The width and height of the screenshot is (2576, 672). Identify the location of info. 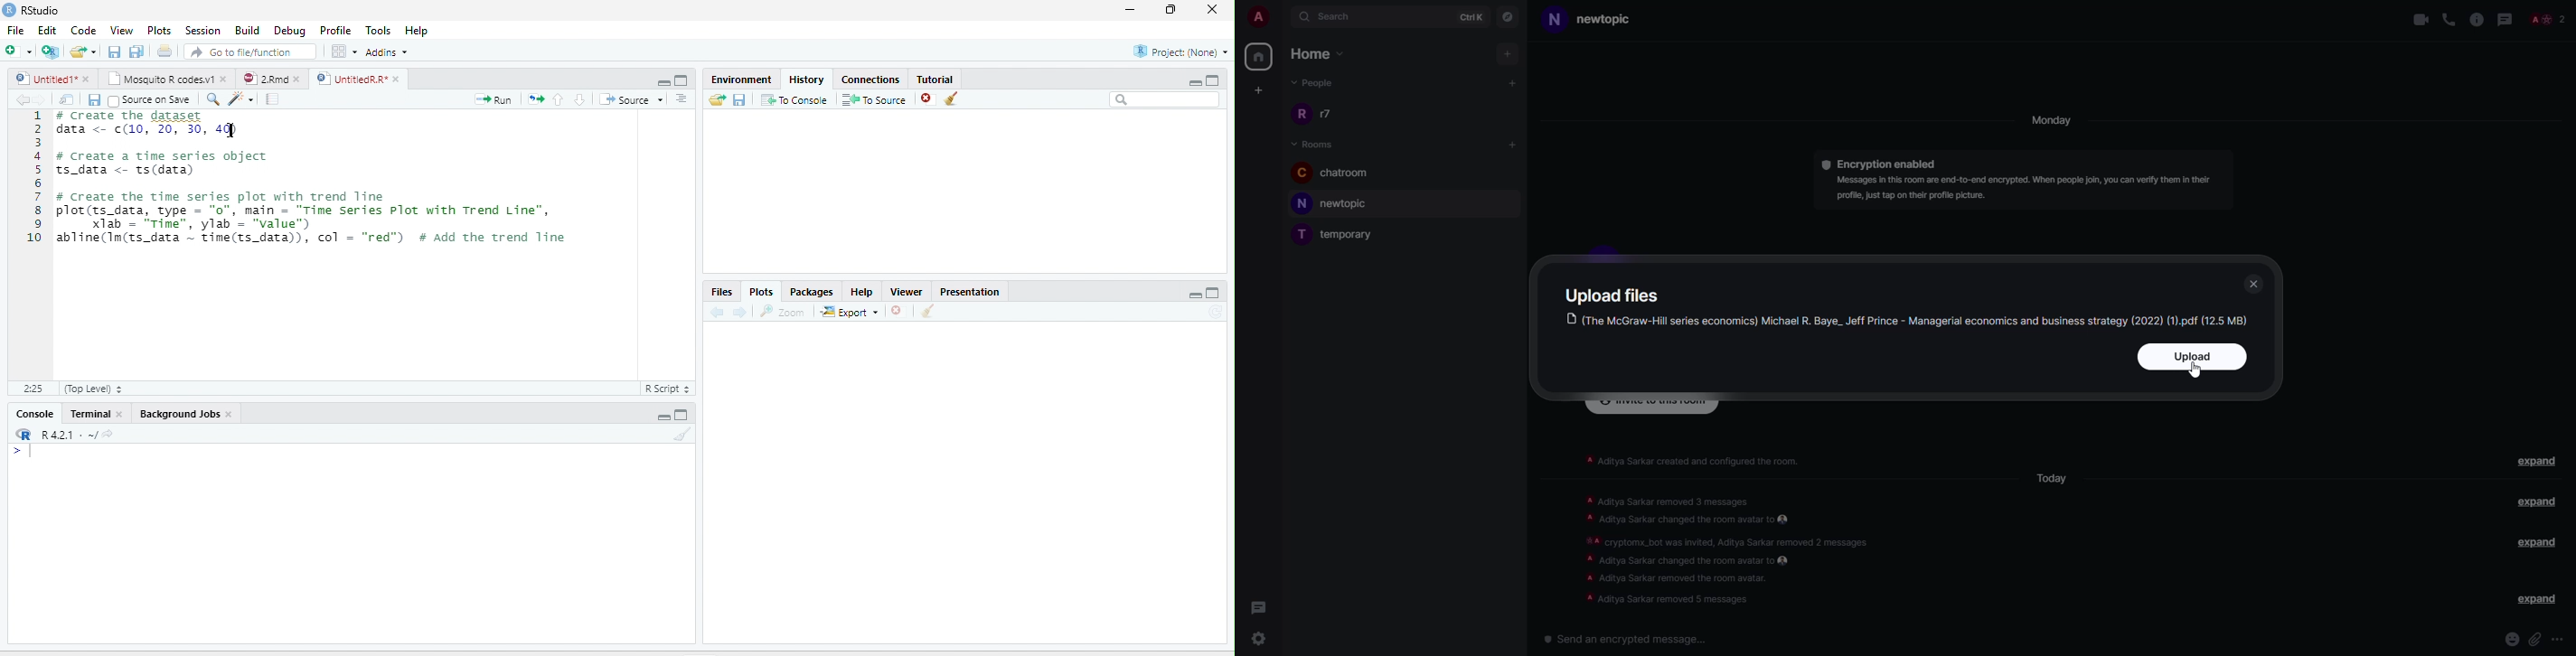
(1696, 458).